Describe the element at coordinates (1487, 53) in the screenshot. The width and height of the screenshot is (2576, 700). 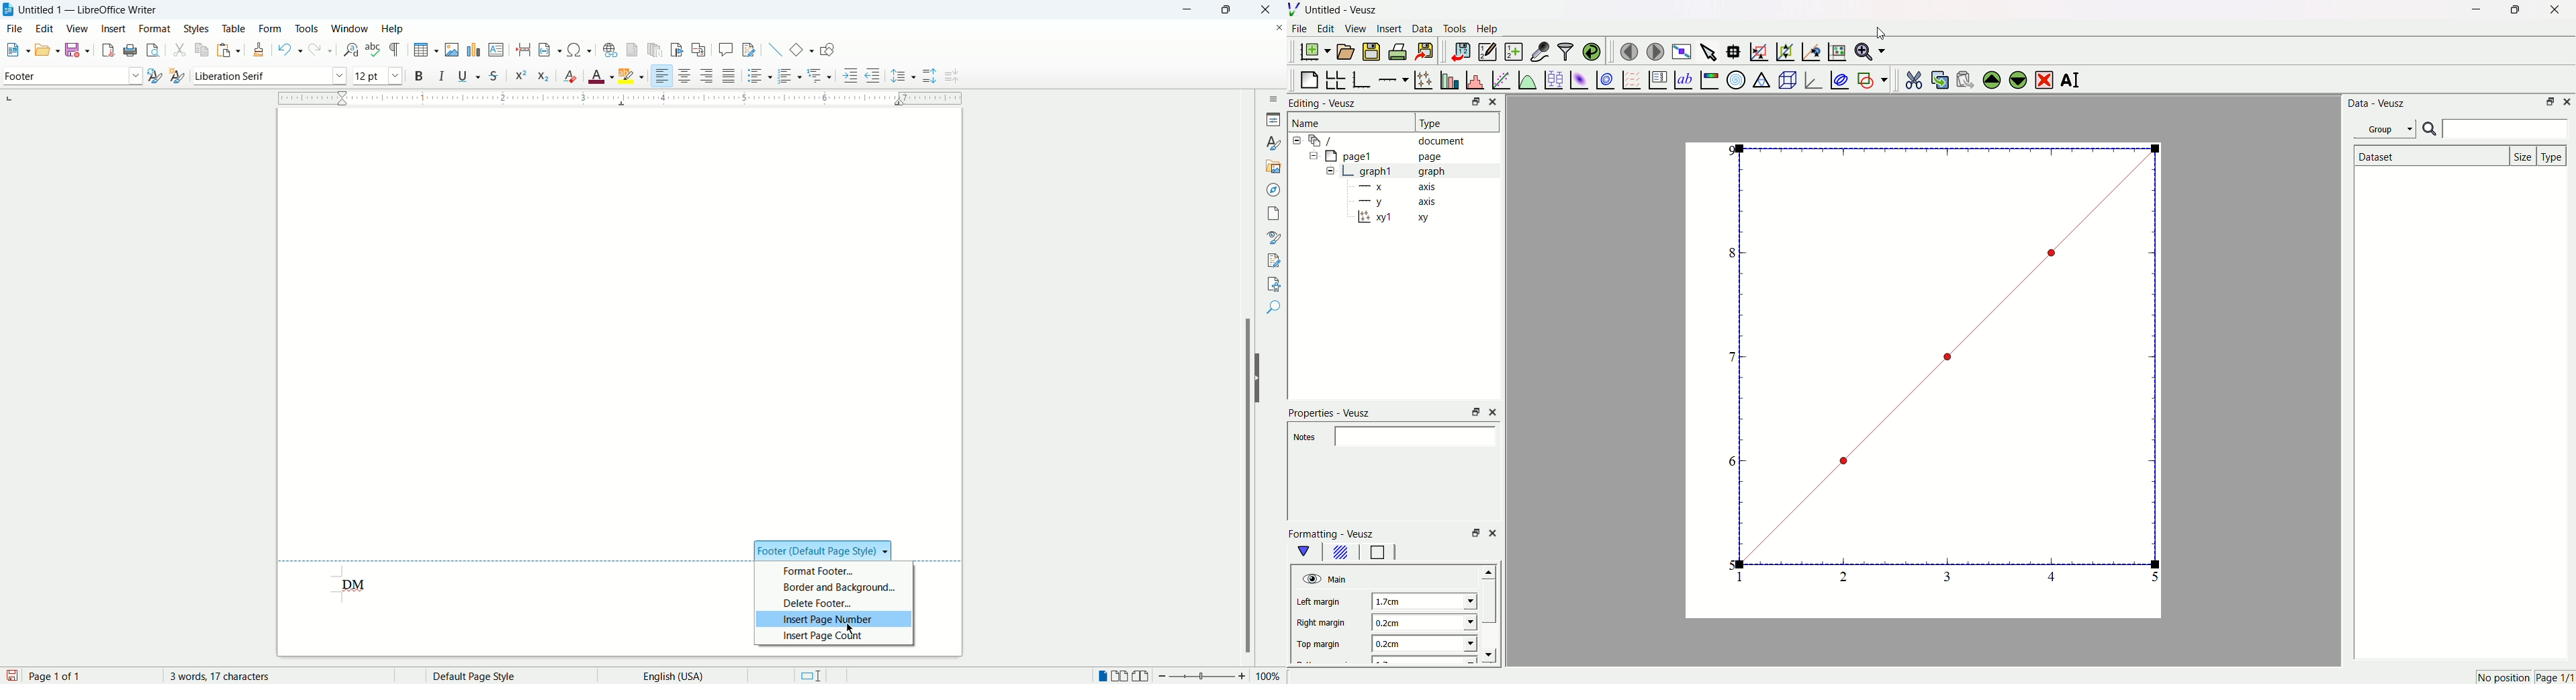
I see `edit and entry new datasets` at that location.